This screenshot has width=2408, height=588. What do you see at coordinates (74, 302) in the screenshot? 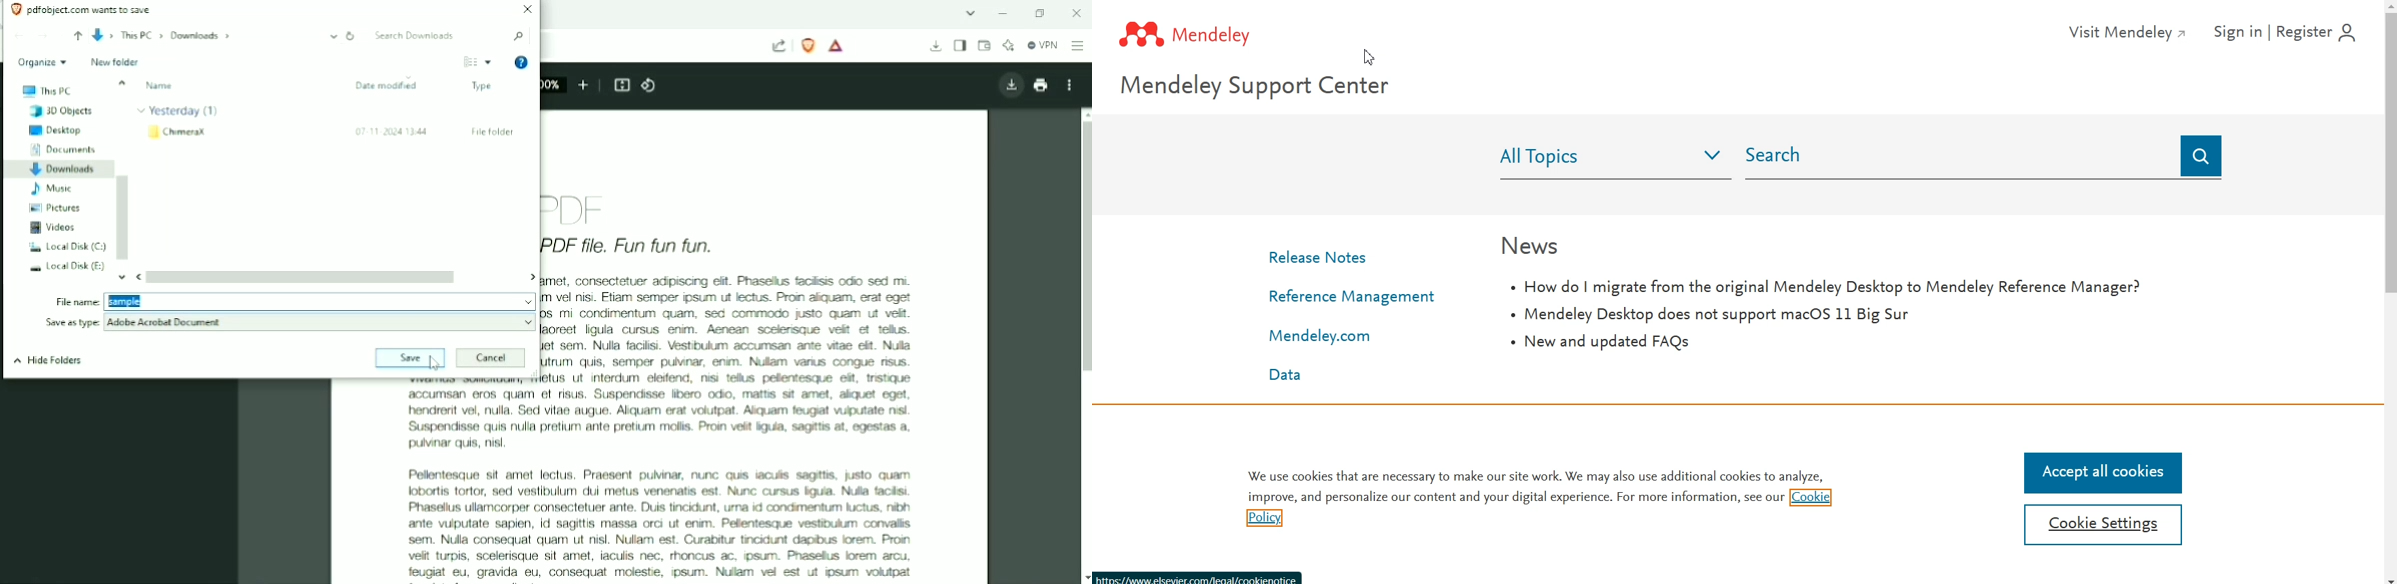
I see `File name:` at bounding box center [74, 302].